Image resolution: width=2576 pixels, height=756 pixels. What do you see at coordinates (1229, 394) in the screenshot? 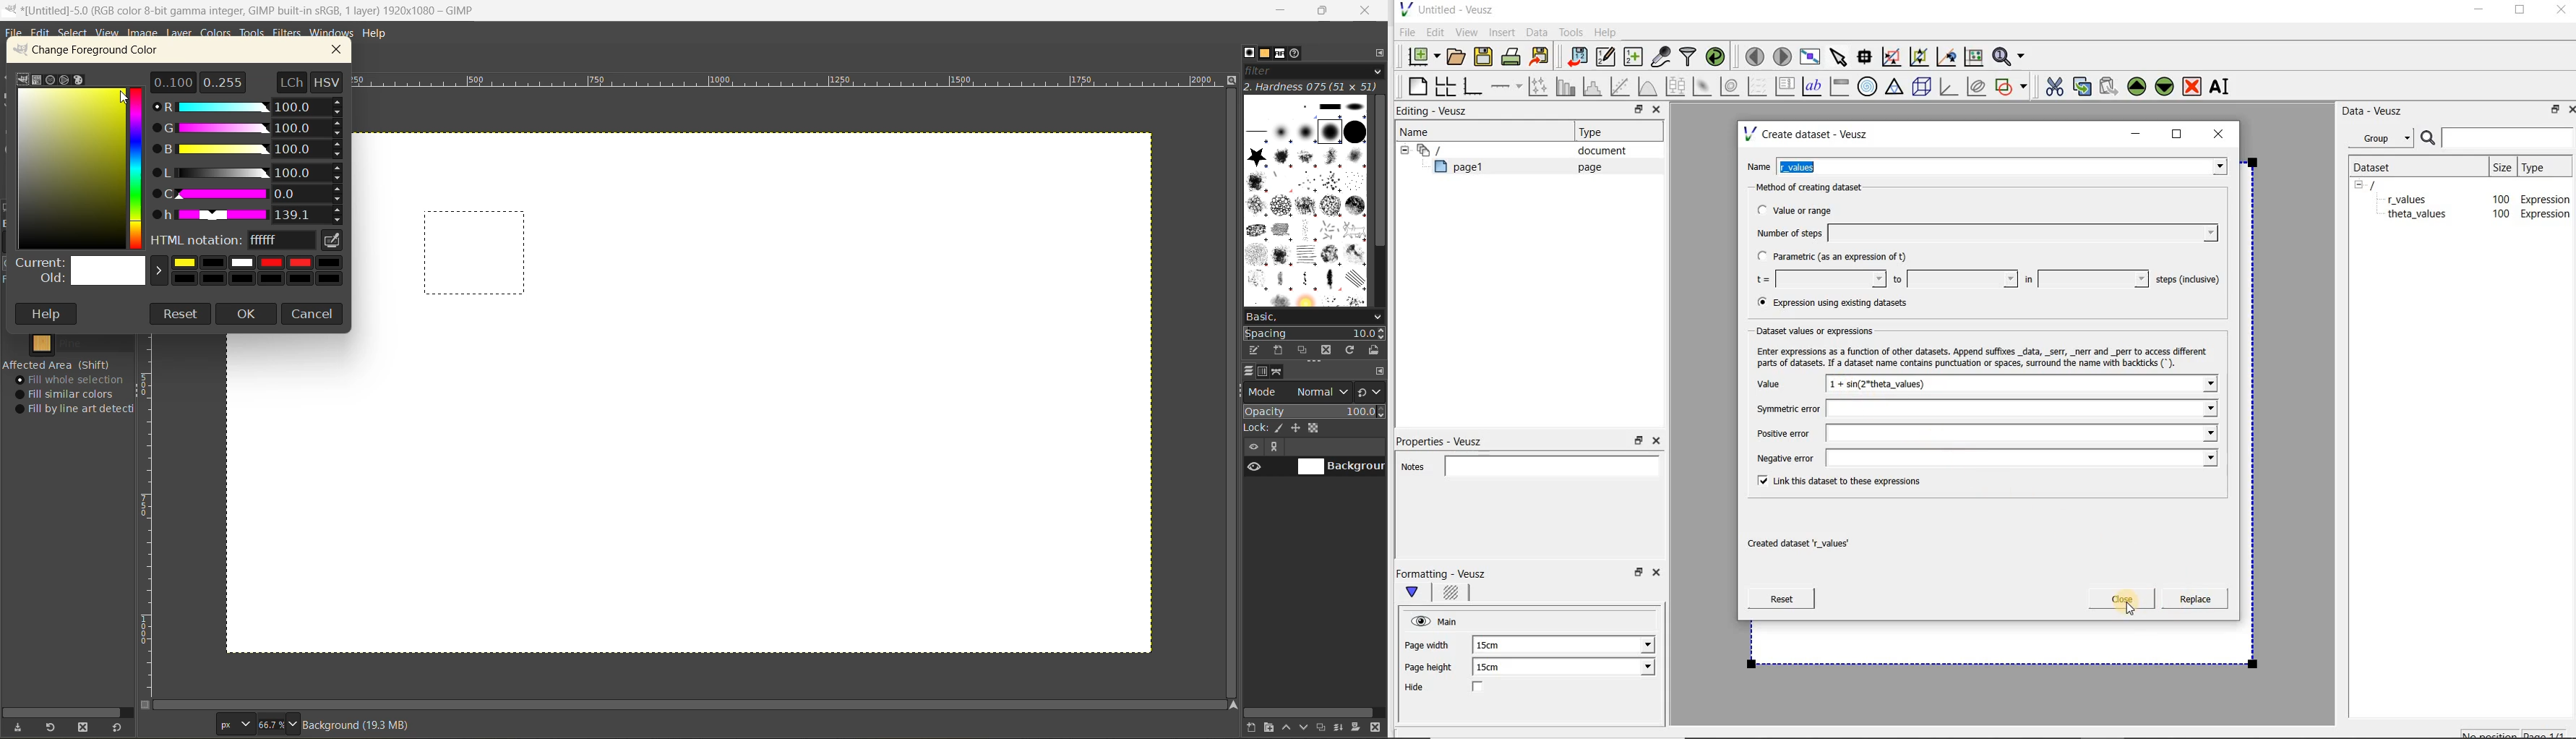
I see `vertical scroll bar` at bounding box center [1229, 394].